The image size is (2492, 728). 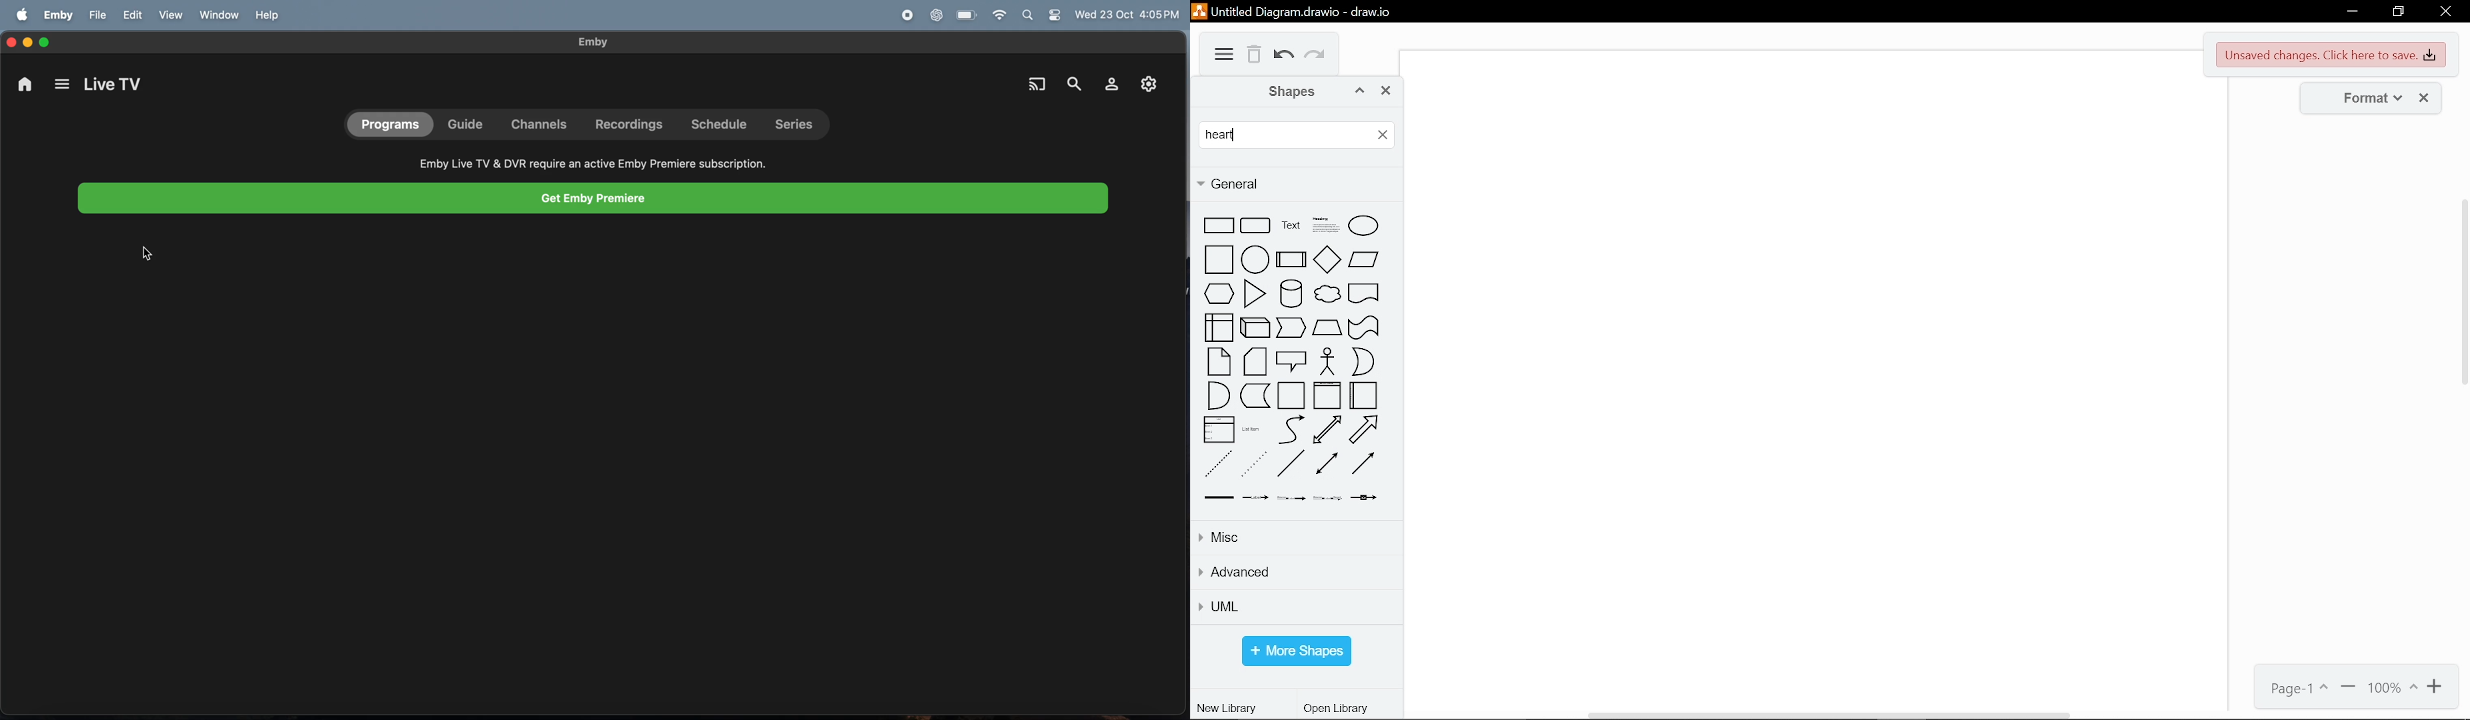 I want to click on cube, so click(x=1255, y=328).